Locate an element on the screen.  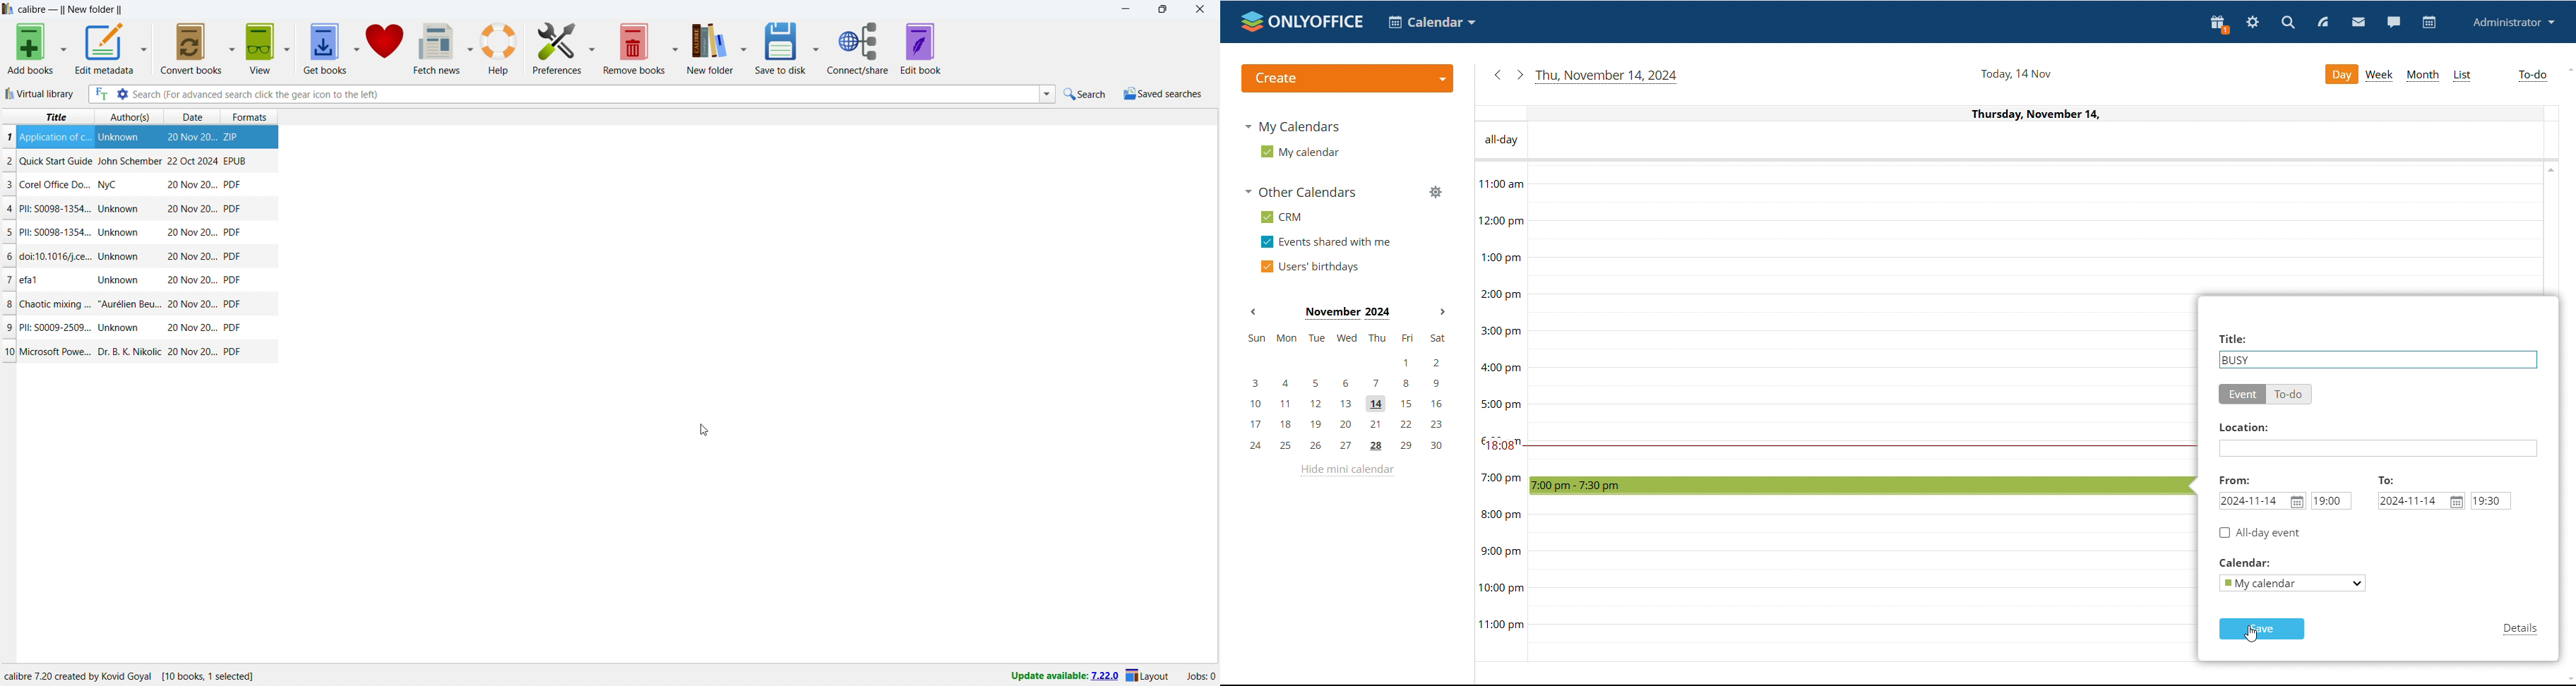
quick search is located at coordinates (1086, 94).